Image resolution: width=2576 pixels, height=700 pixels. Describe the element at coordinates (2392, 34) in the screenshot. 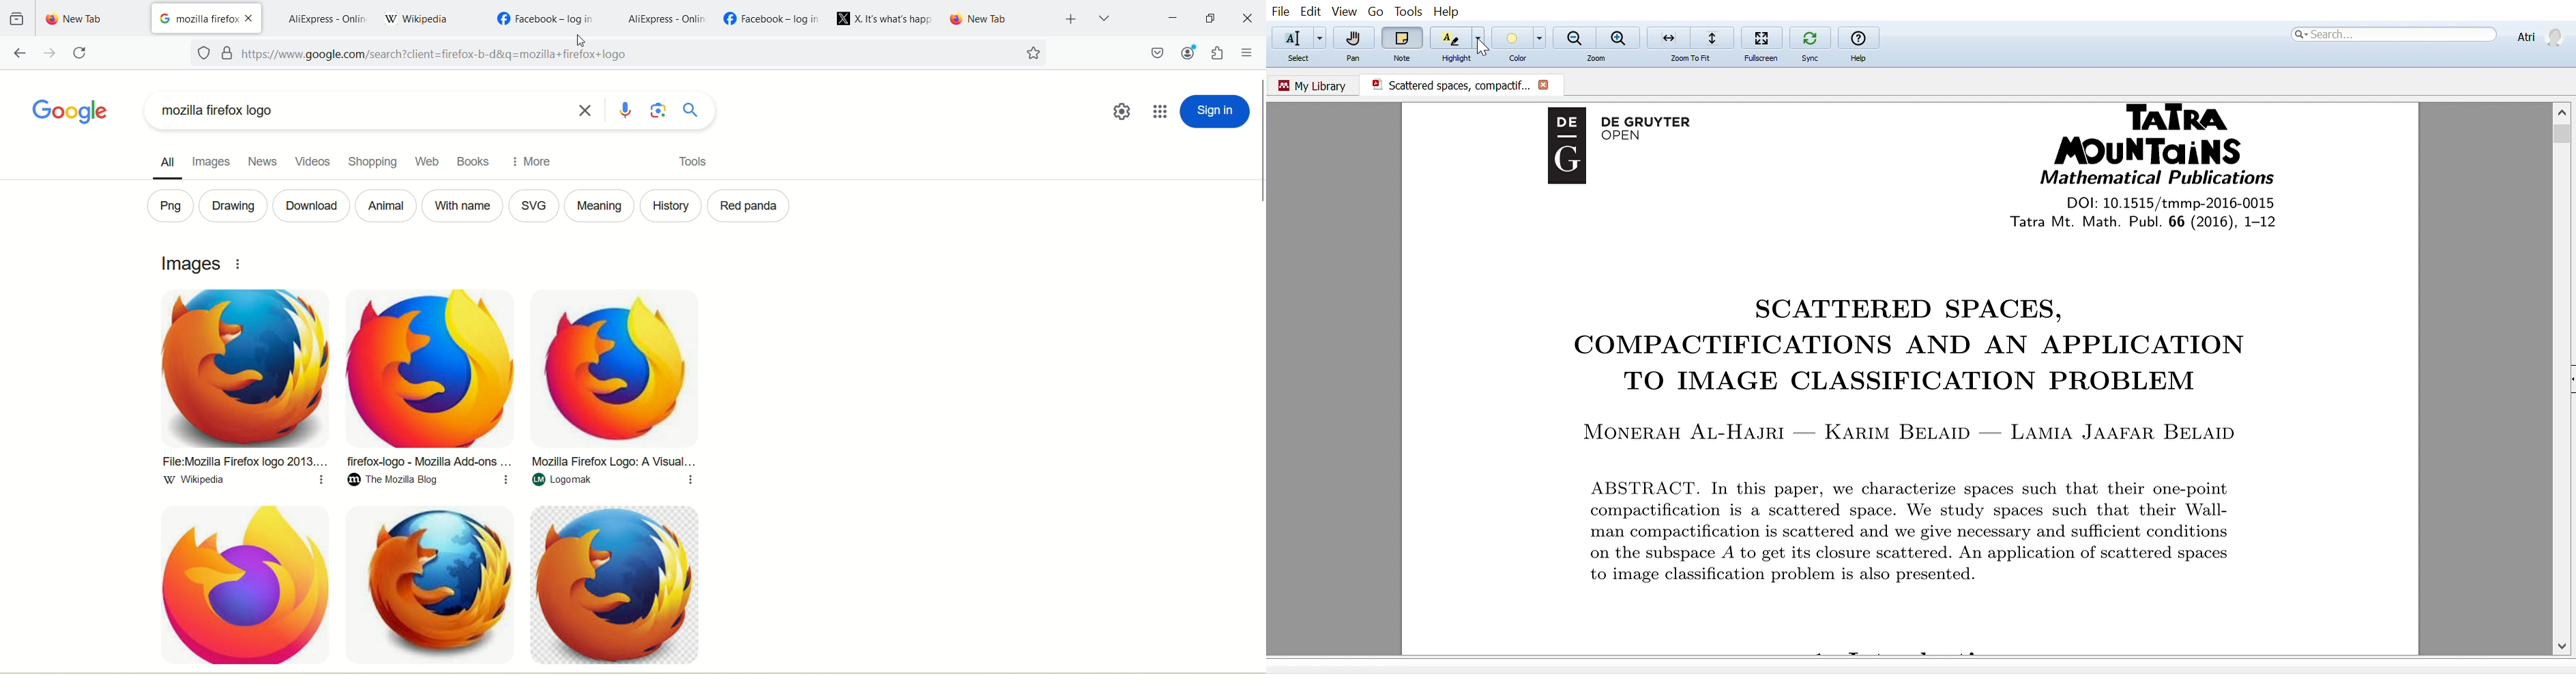

I see `Search` at that location.